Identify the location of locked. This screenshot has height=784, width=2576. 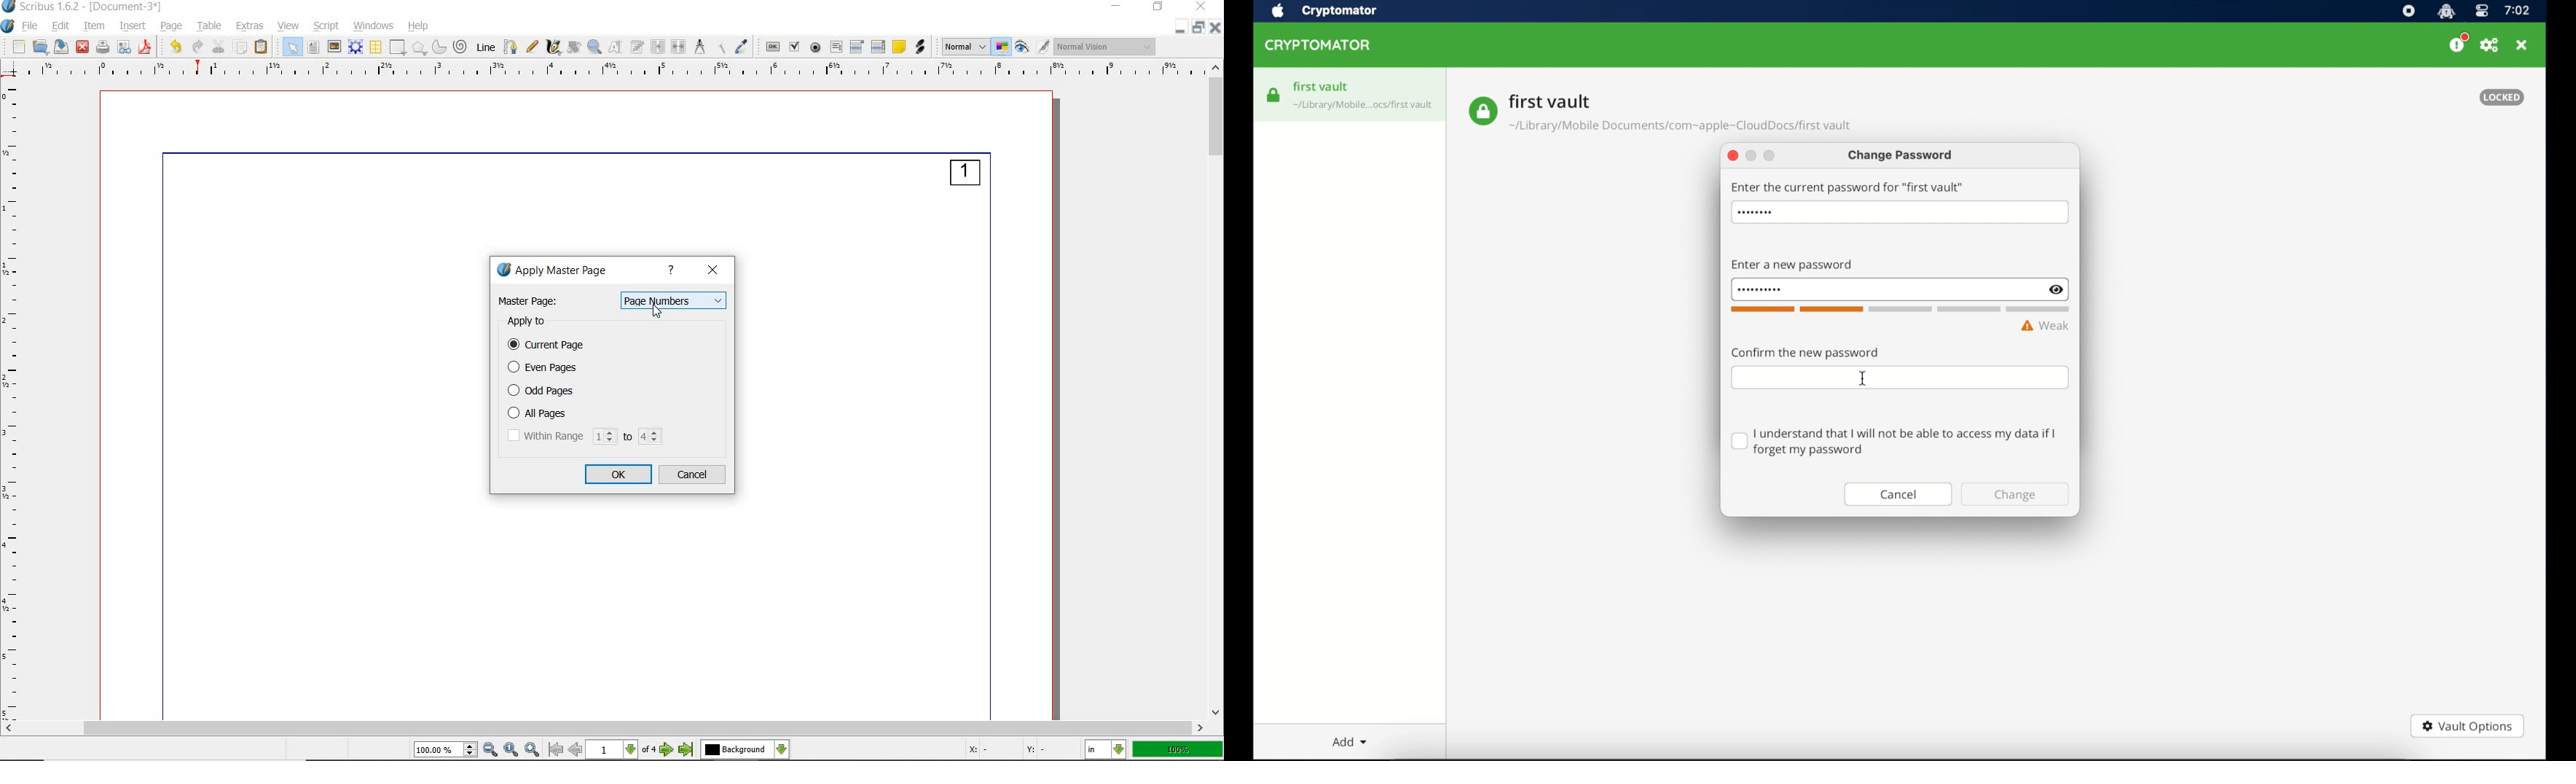
(2501, 97).